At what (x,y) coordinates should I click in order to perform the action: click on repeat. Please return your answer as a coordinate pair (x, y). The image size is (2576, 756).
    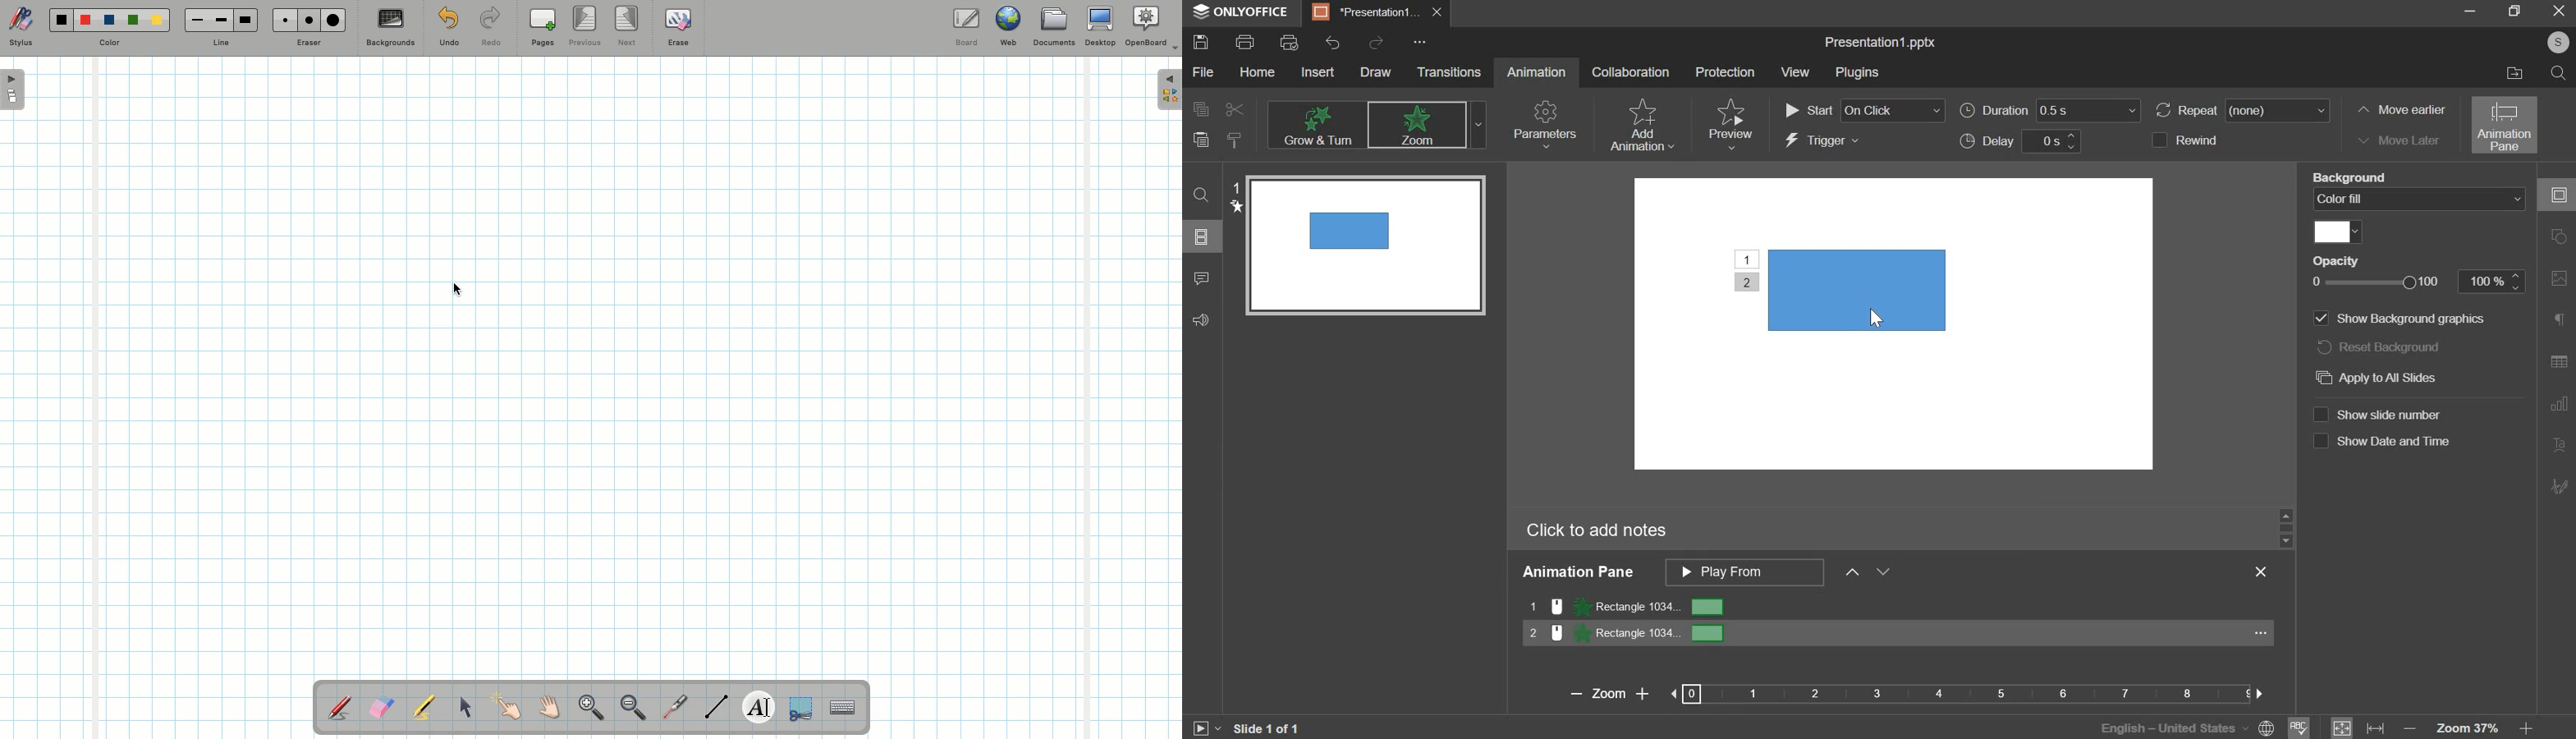
    Looking at the image, I should click on (2244, 111).